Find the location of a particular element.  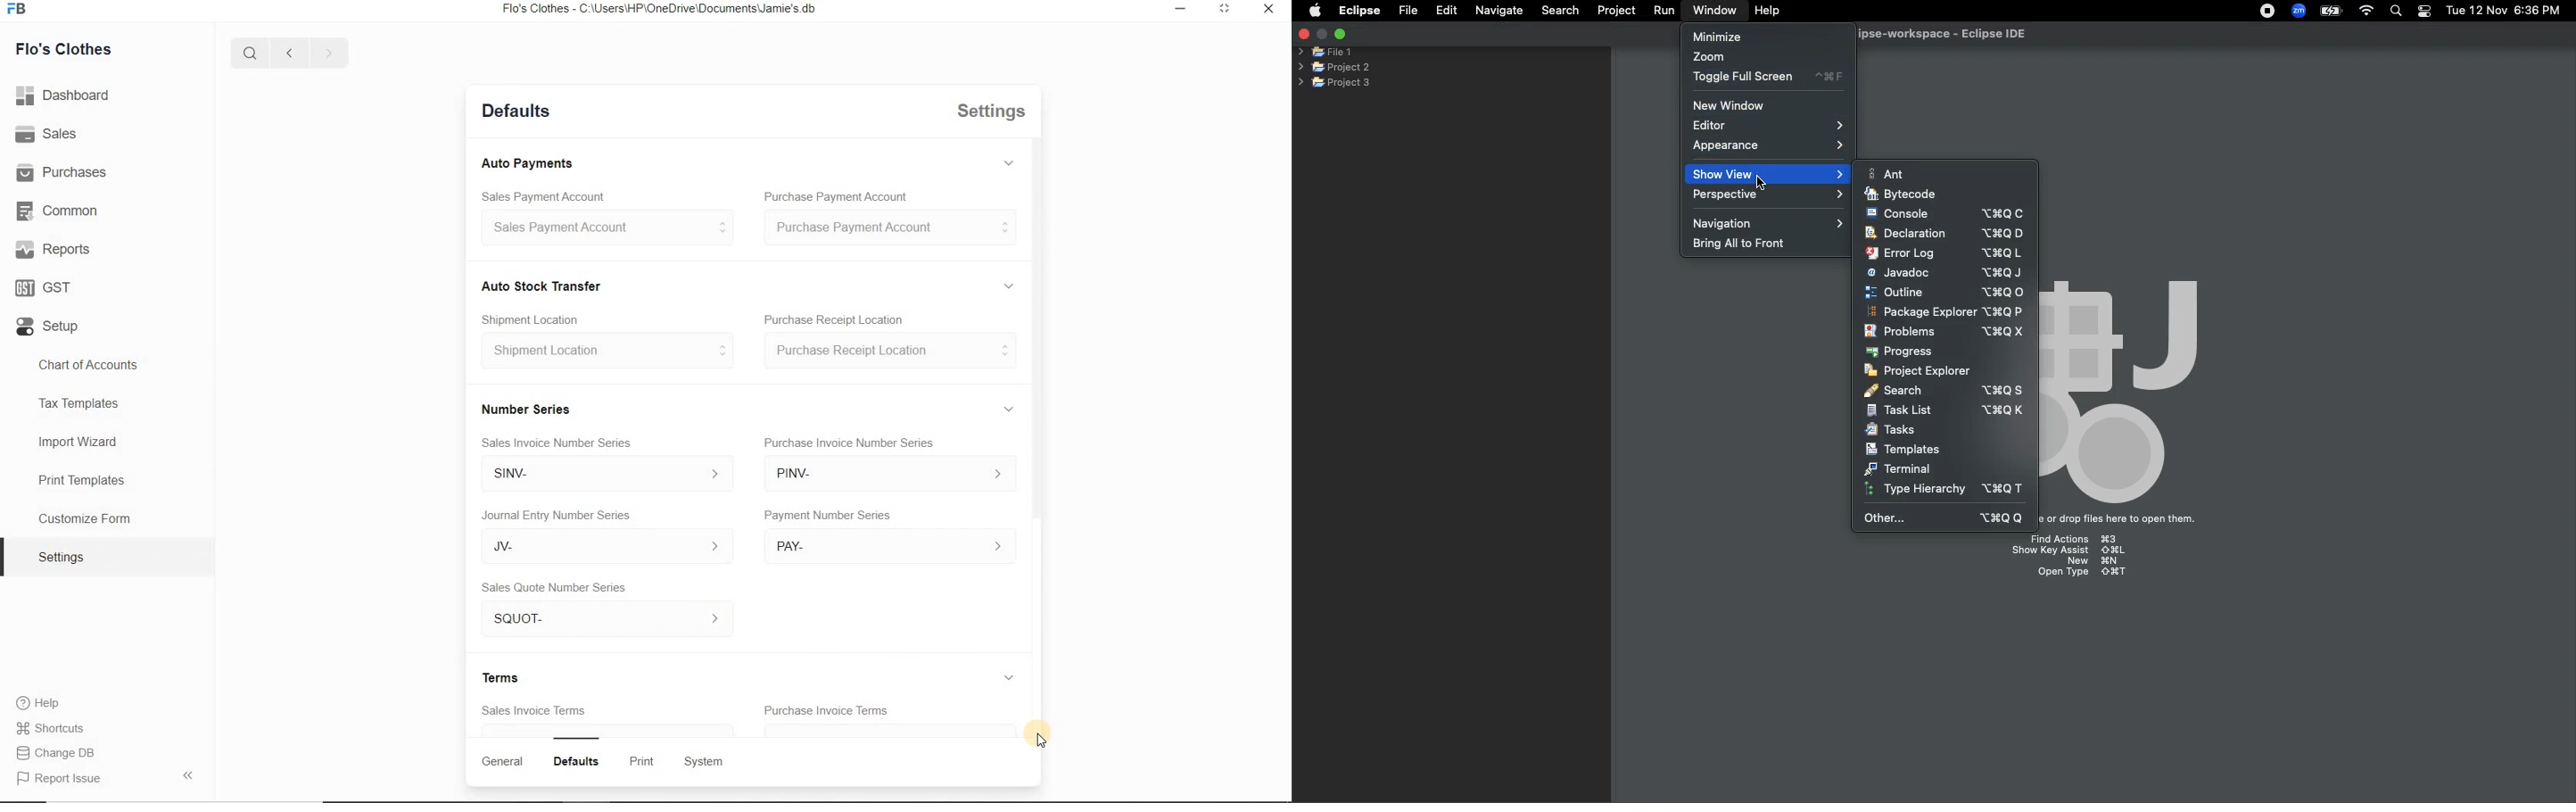

GST is located at coordinates (45, 288).